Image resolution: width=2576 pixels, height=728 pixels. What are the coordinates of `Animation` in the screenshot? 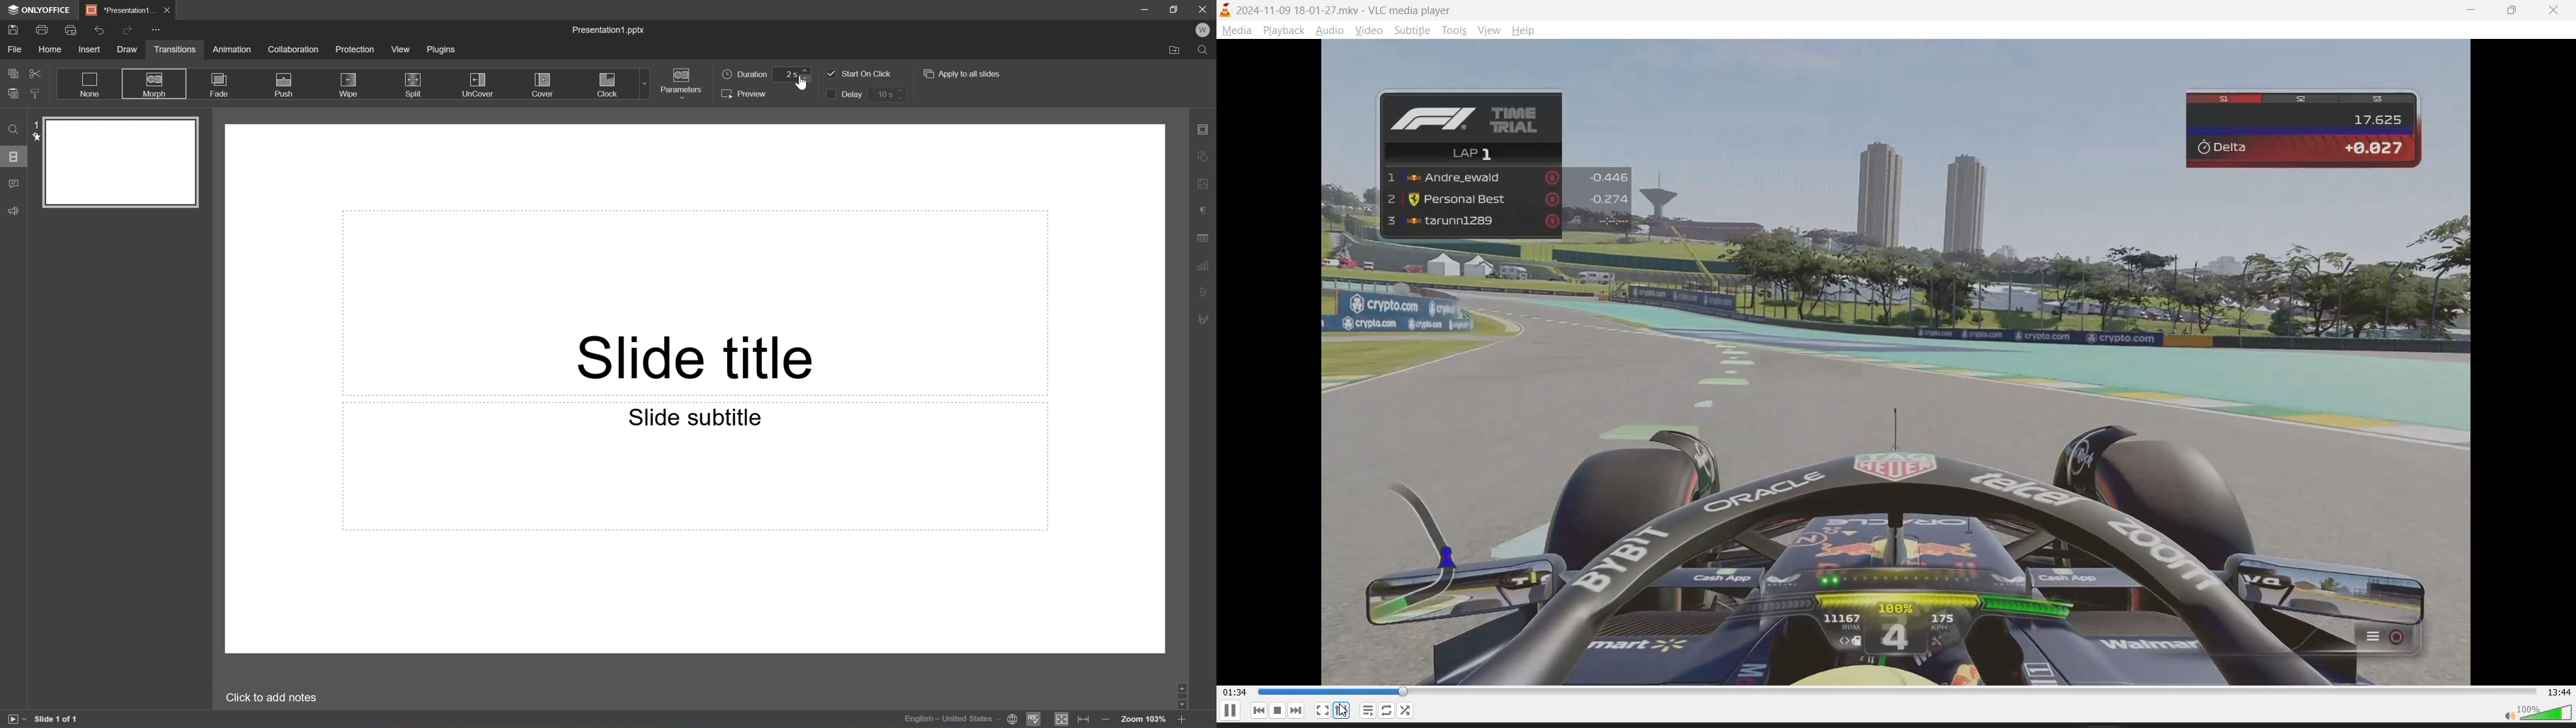 It's located at (232, 49).